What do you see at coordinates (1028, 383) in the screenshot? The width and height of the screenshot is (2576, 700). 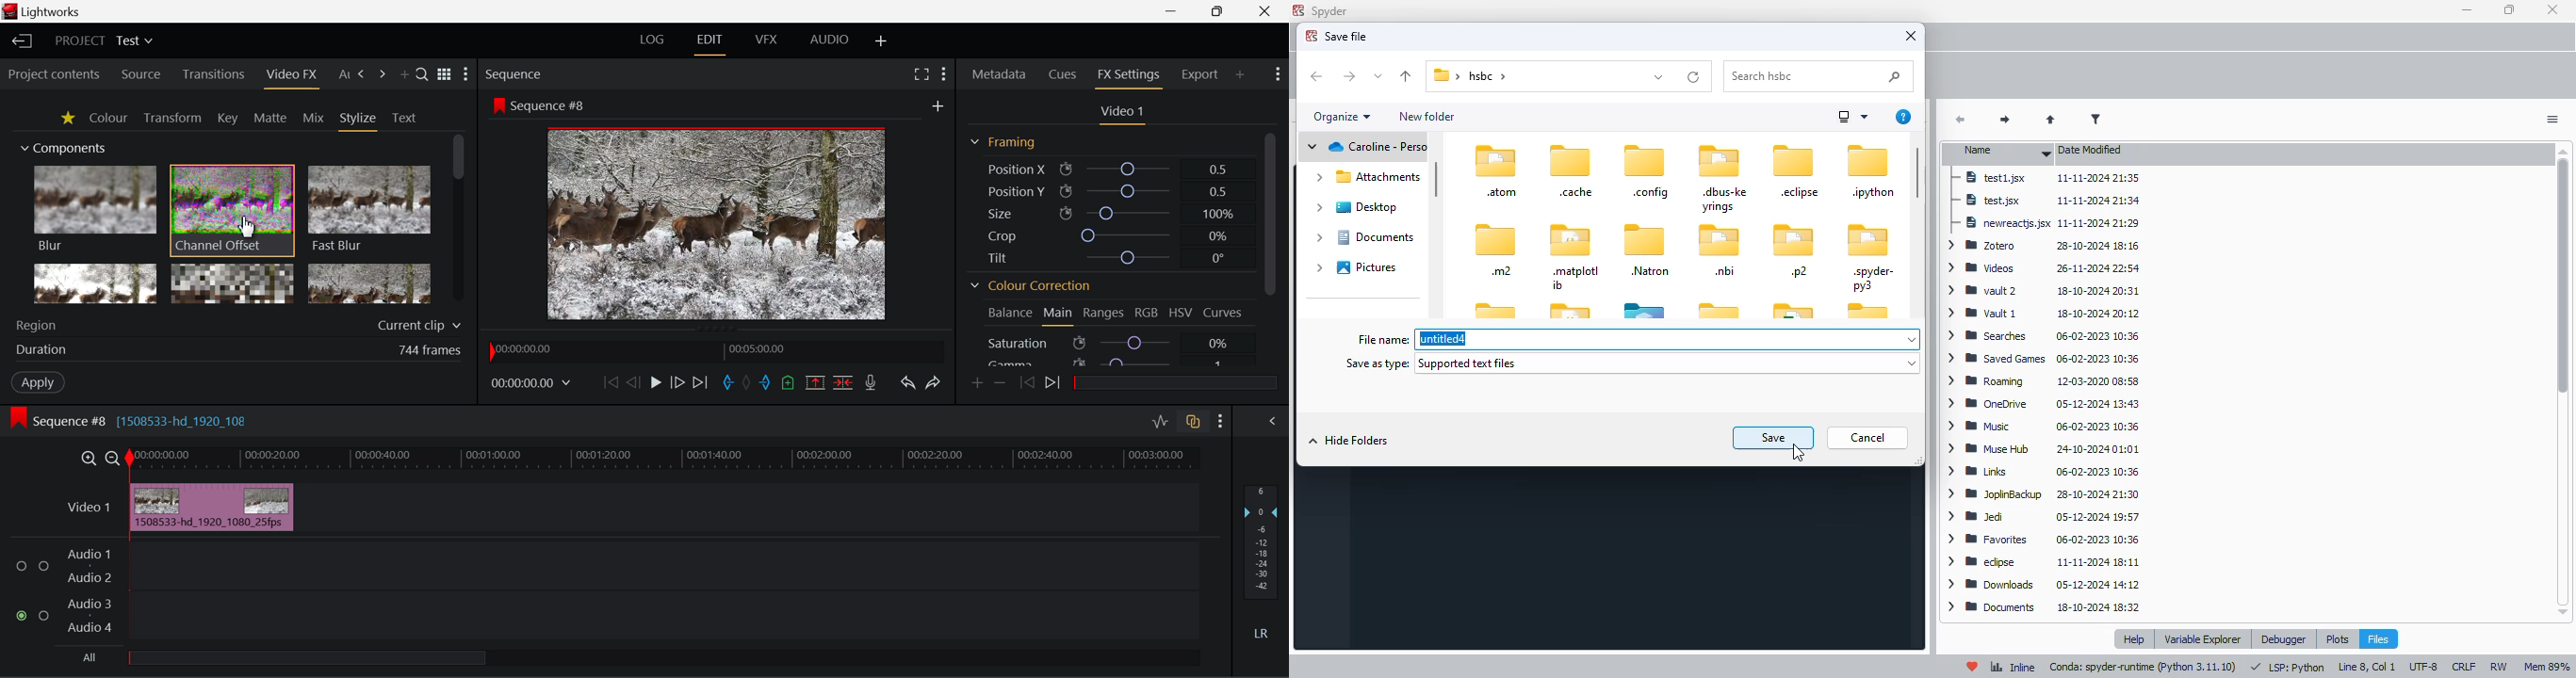 I see `Previous keyframe` at bounding box center [1028, 383].